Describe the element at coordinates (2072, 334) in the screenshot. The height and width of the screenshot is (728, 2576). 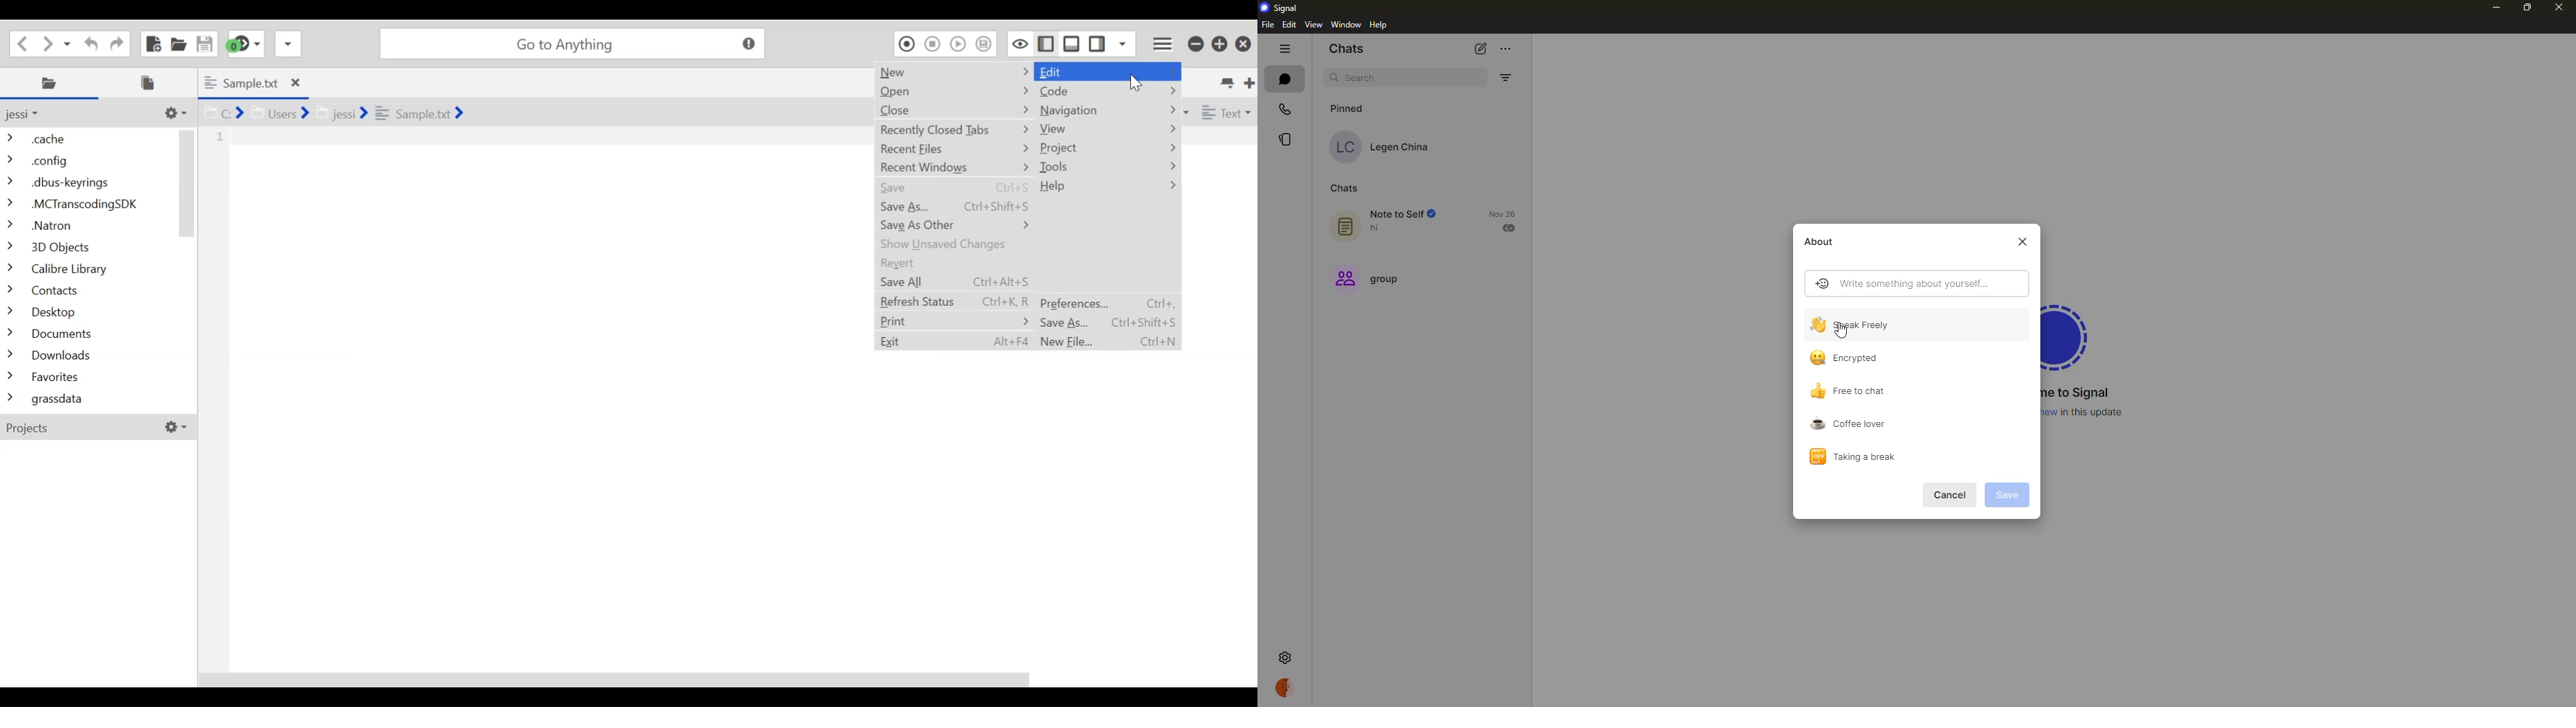
I see `signal` at that location.